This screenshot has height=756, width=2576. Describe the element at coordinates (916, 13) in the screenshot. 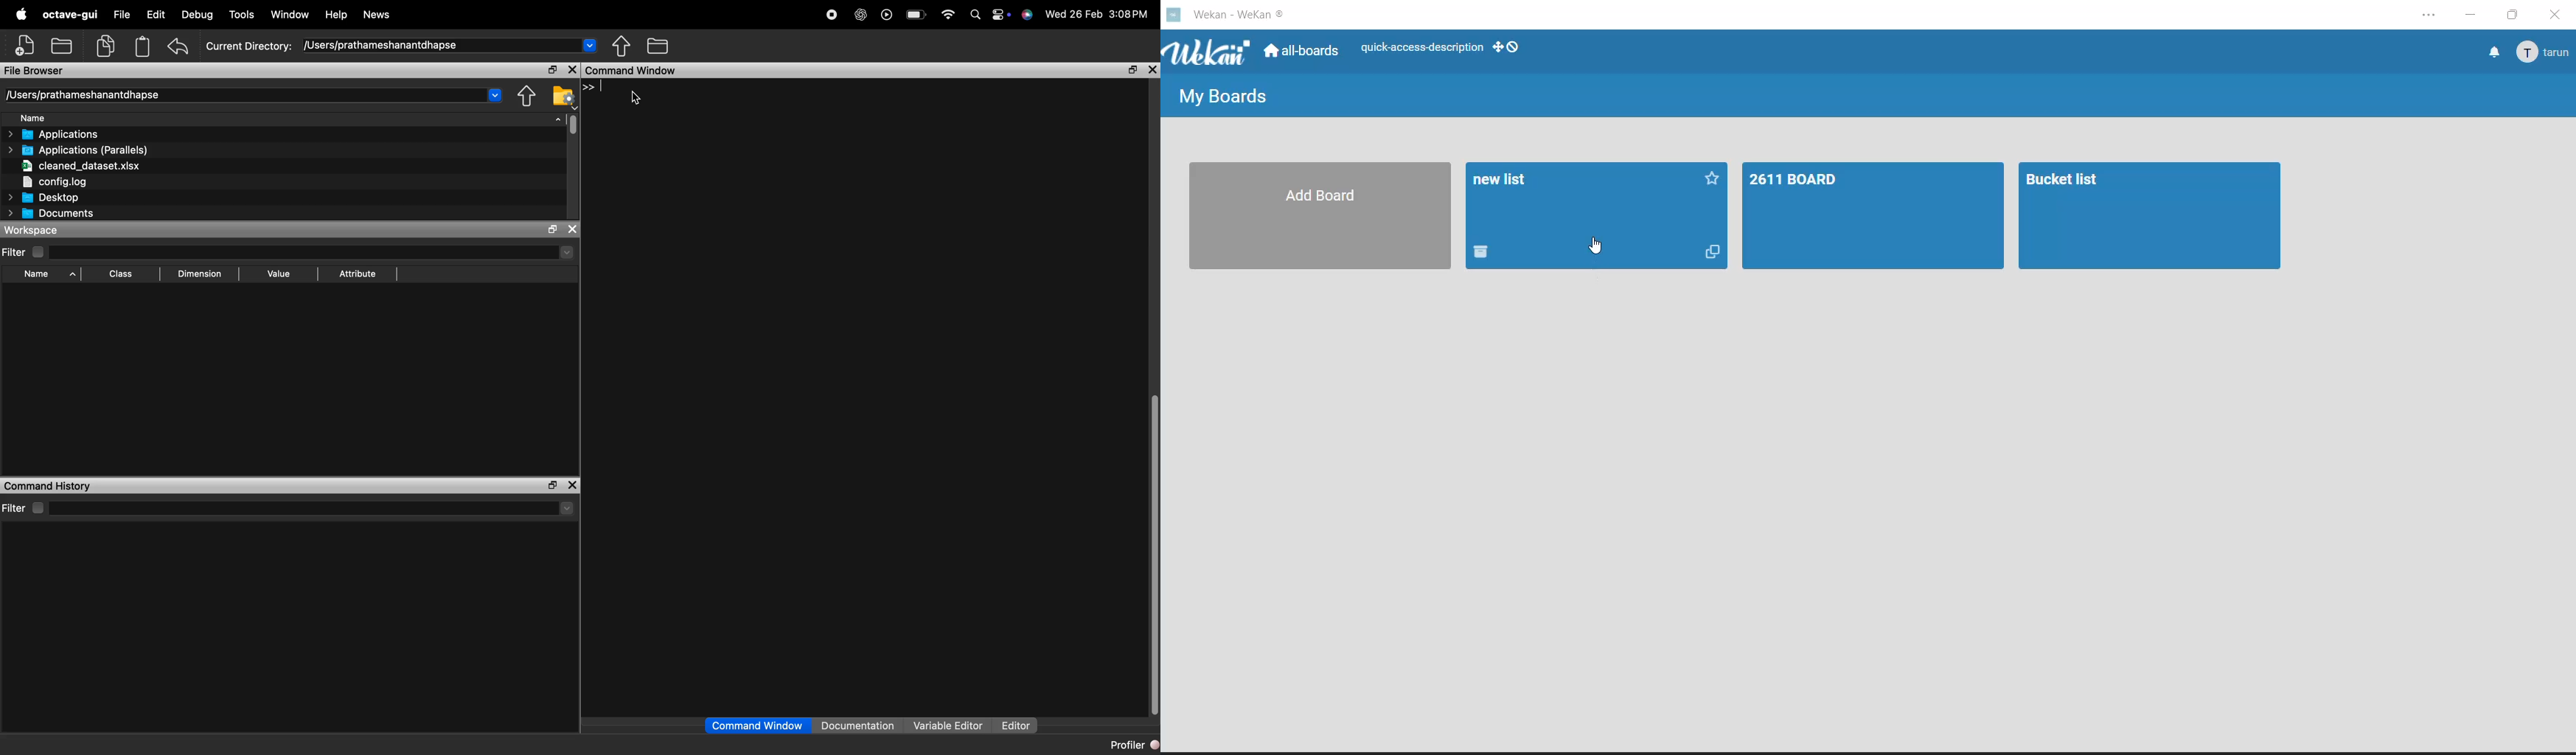

I see `battery` at that location.